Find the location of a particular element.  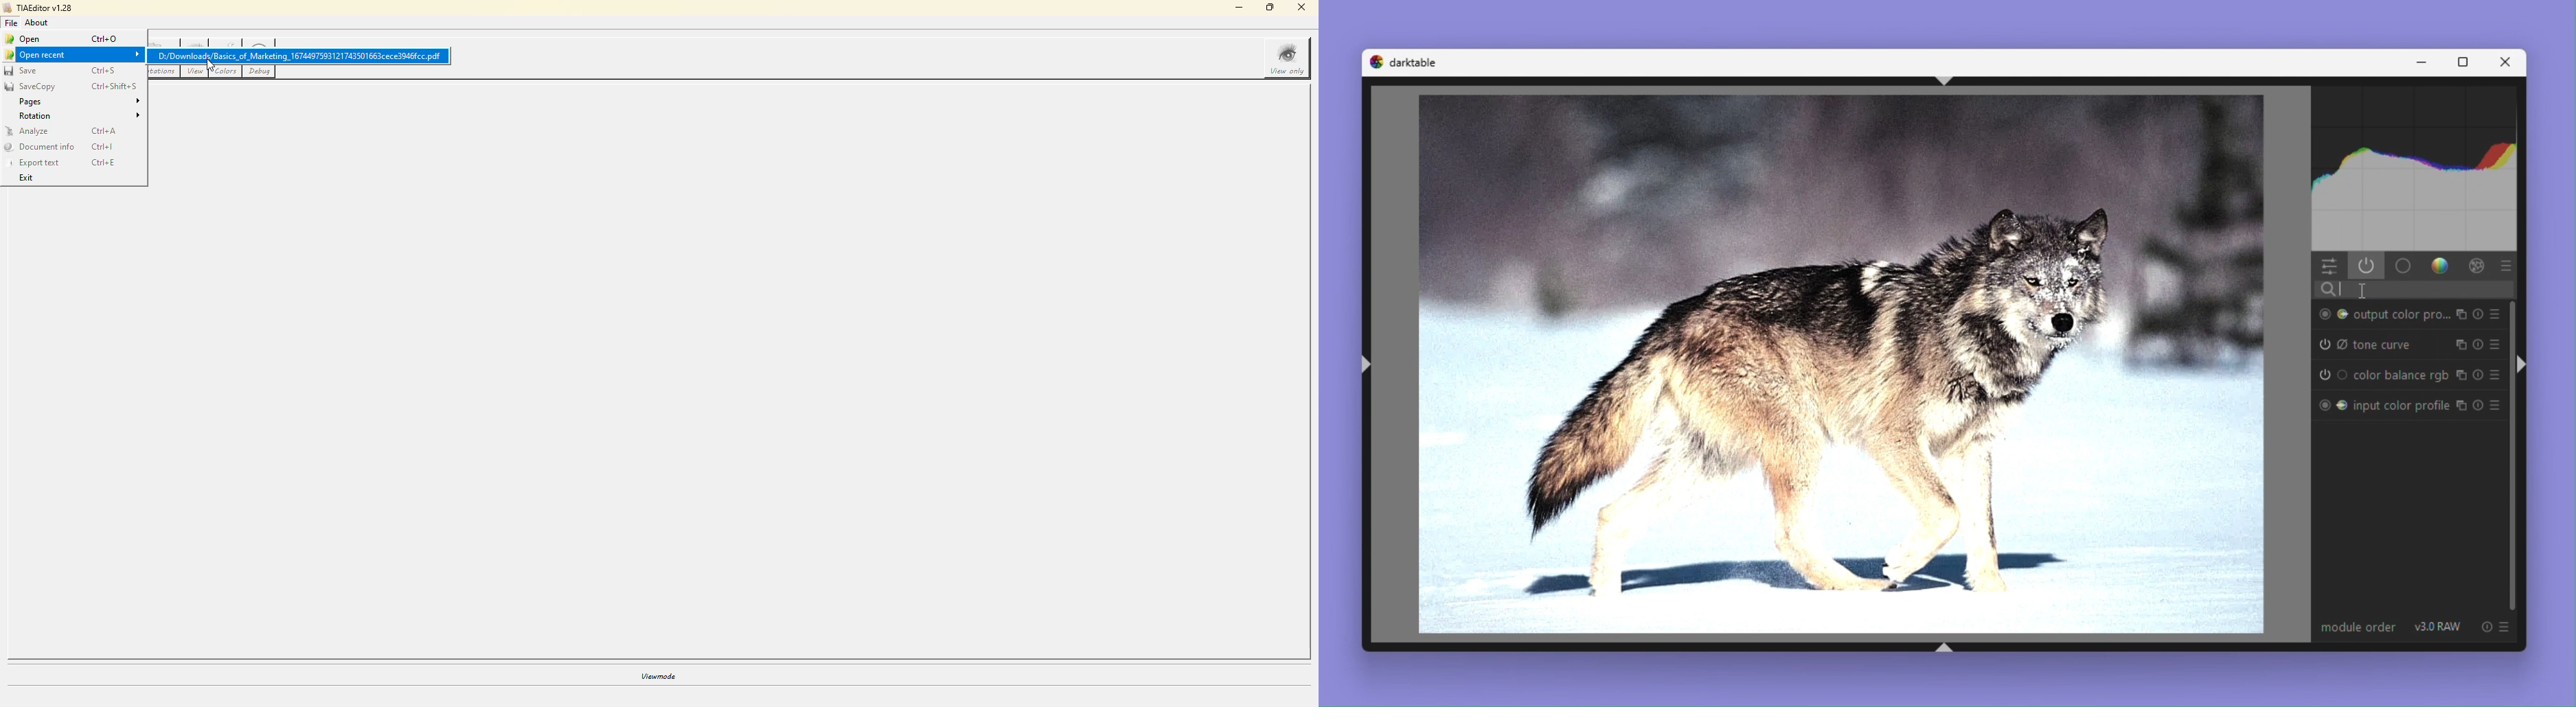

logo is located at coordinates (1375, 62).